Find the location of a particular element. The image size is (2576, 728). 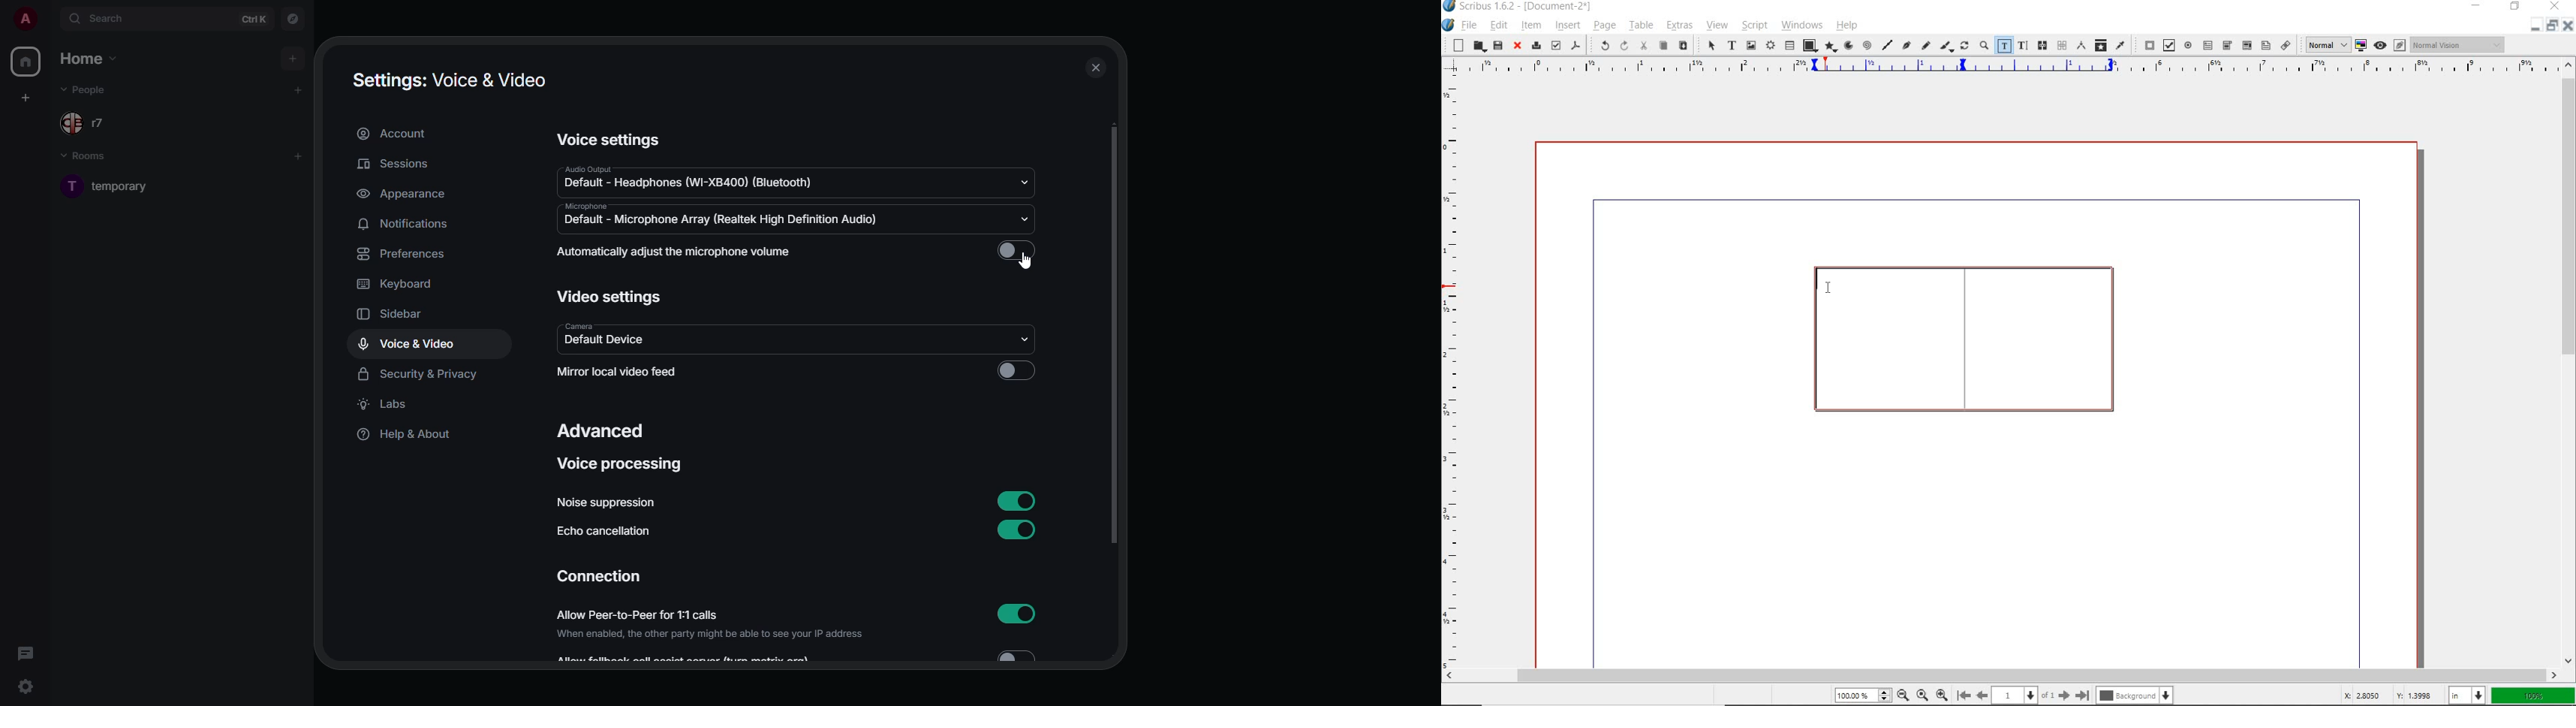

new is located at coordinates (1456, 45).